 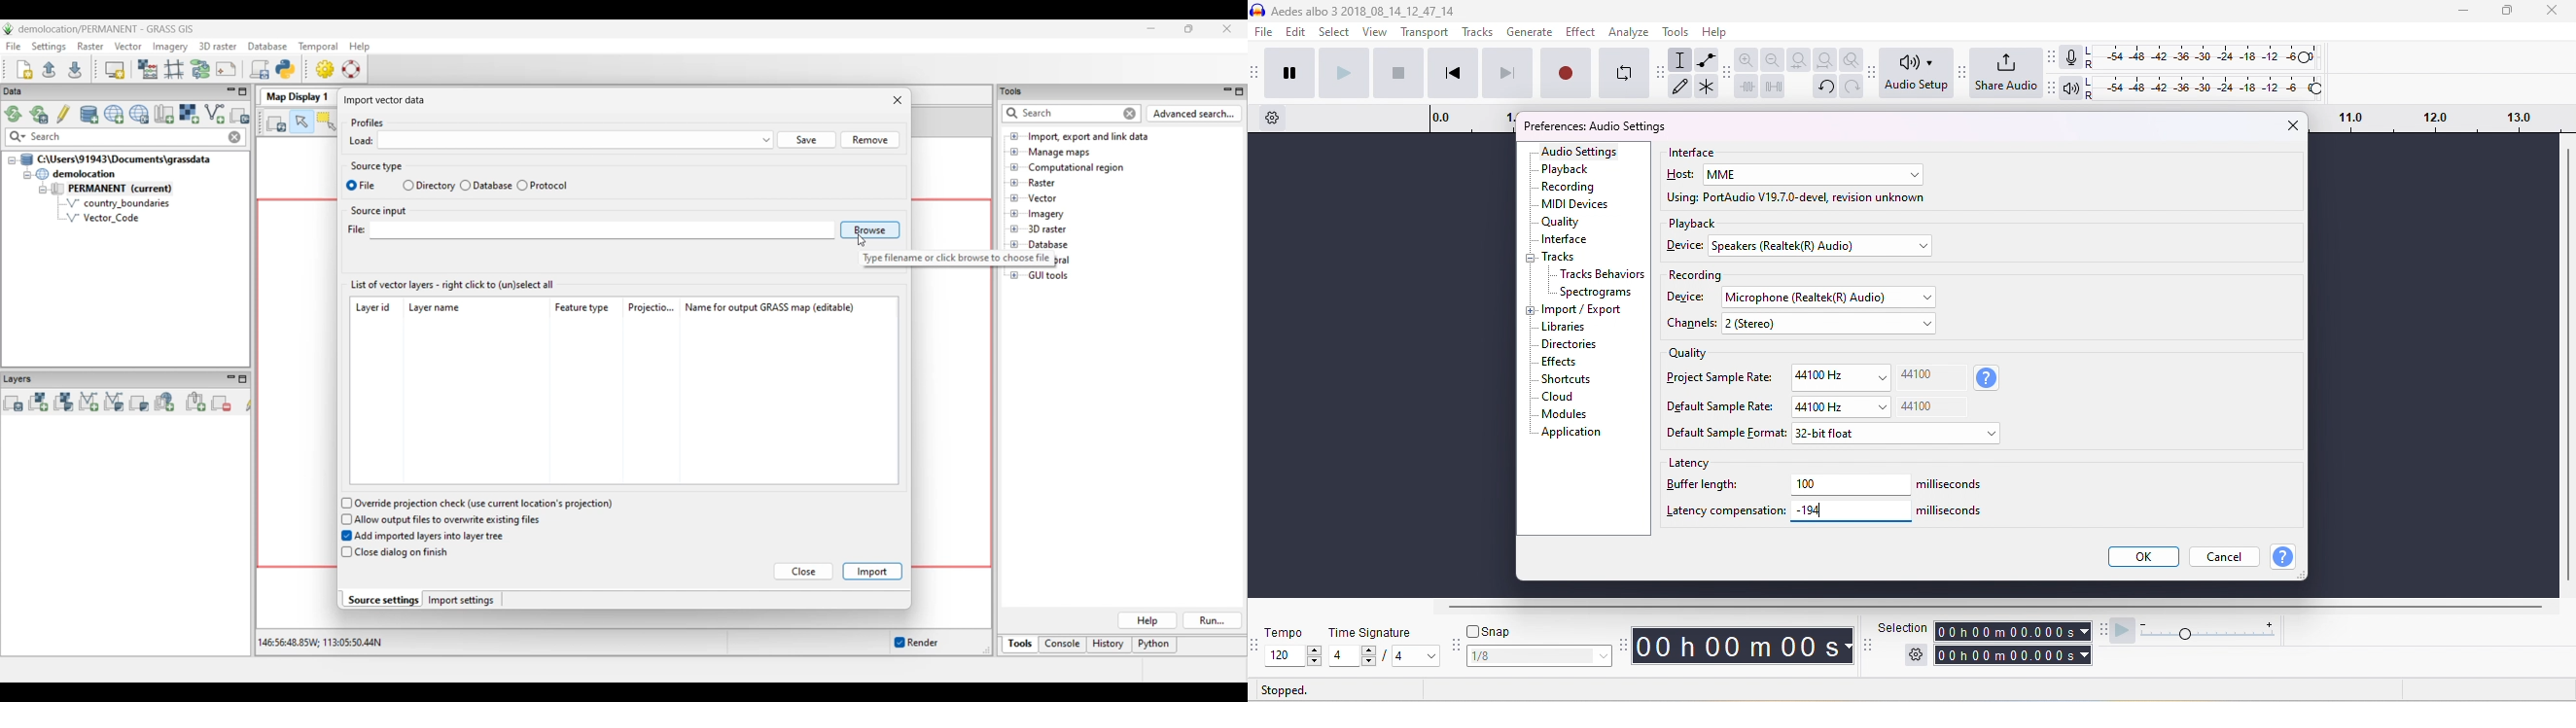 What do you see at coordinates (2438, 120) in the screenshot?
I see `drag time looping region` at bounding box center [2438, 120].